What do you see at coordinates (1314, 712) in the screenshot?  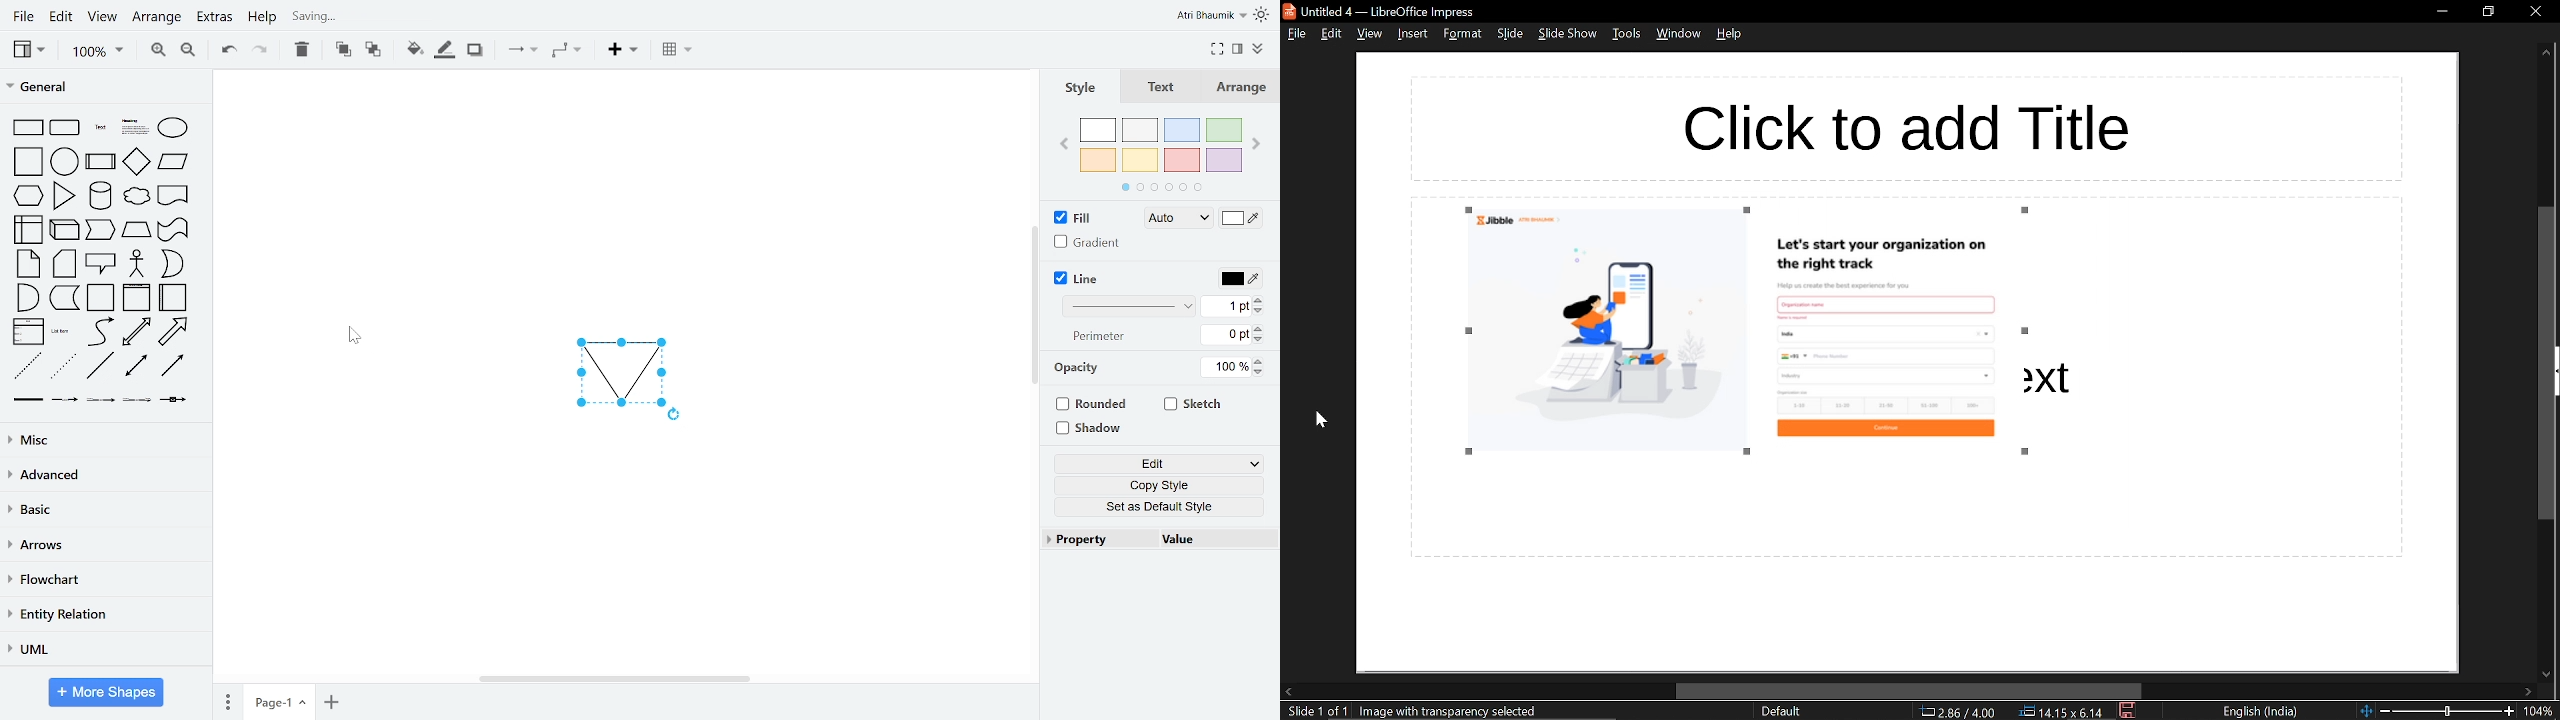 I see `current slide` at bounding box center [1314, 712].